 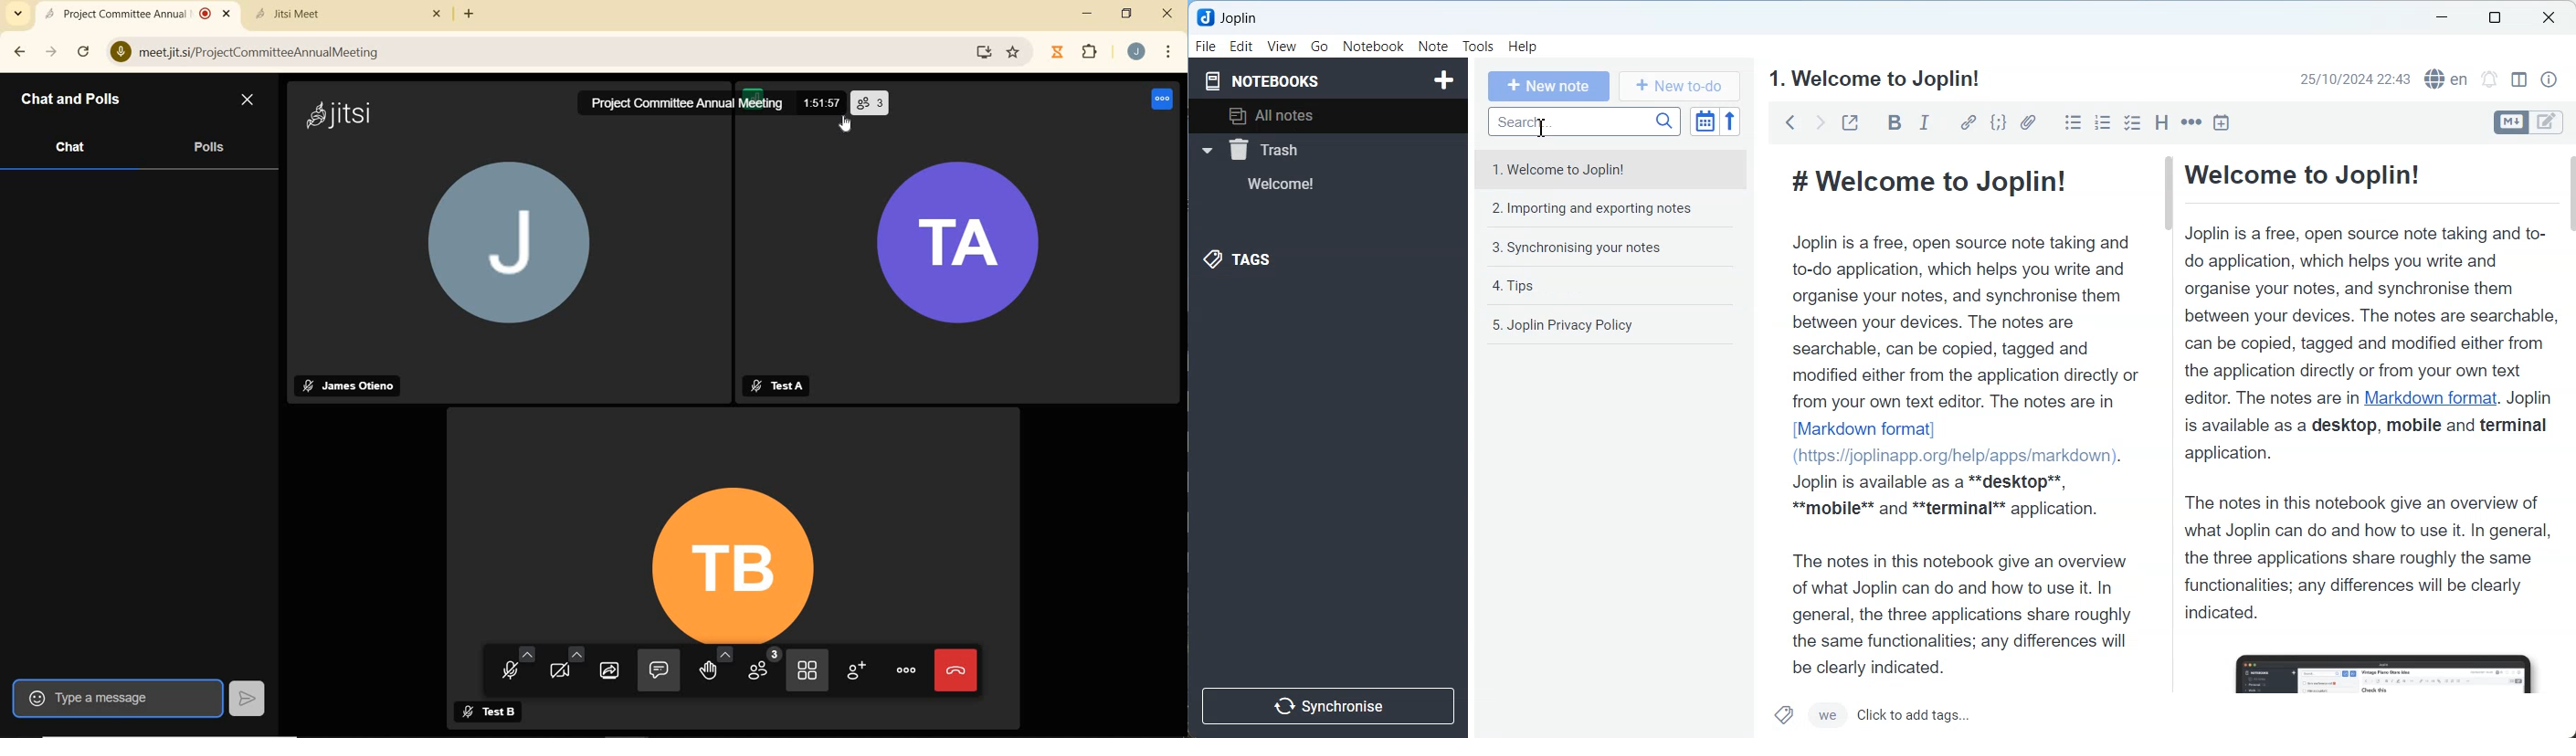 What do you see at coordinates (842, 130) in the screenshot?
I see `crusor` at bounding box center [842, 130].